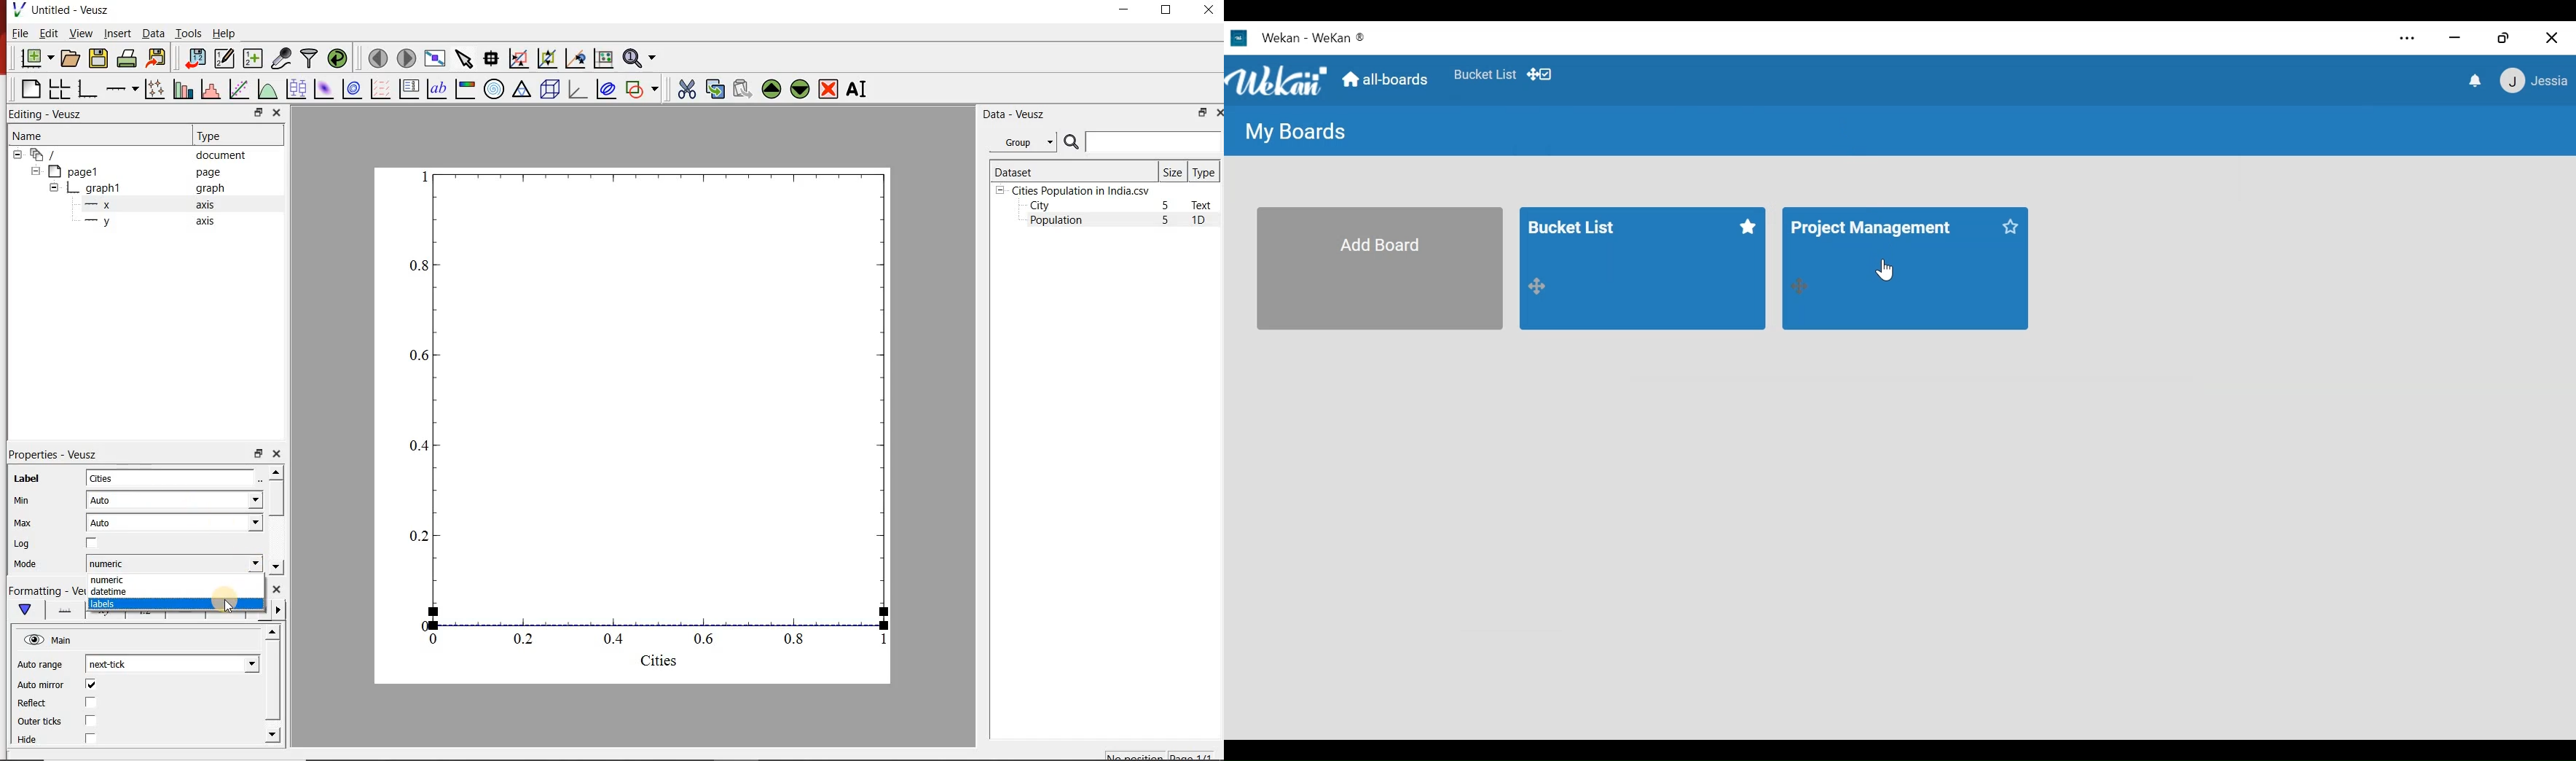  Describe the element at coordinates (1609, 235) in the screenshot. I see `bucket list` at that location.